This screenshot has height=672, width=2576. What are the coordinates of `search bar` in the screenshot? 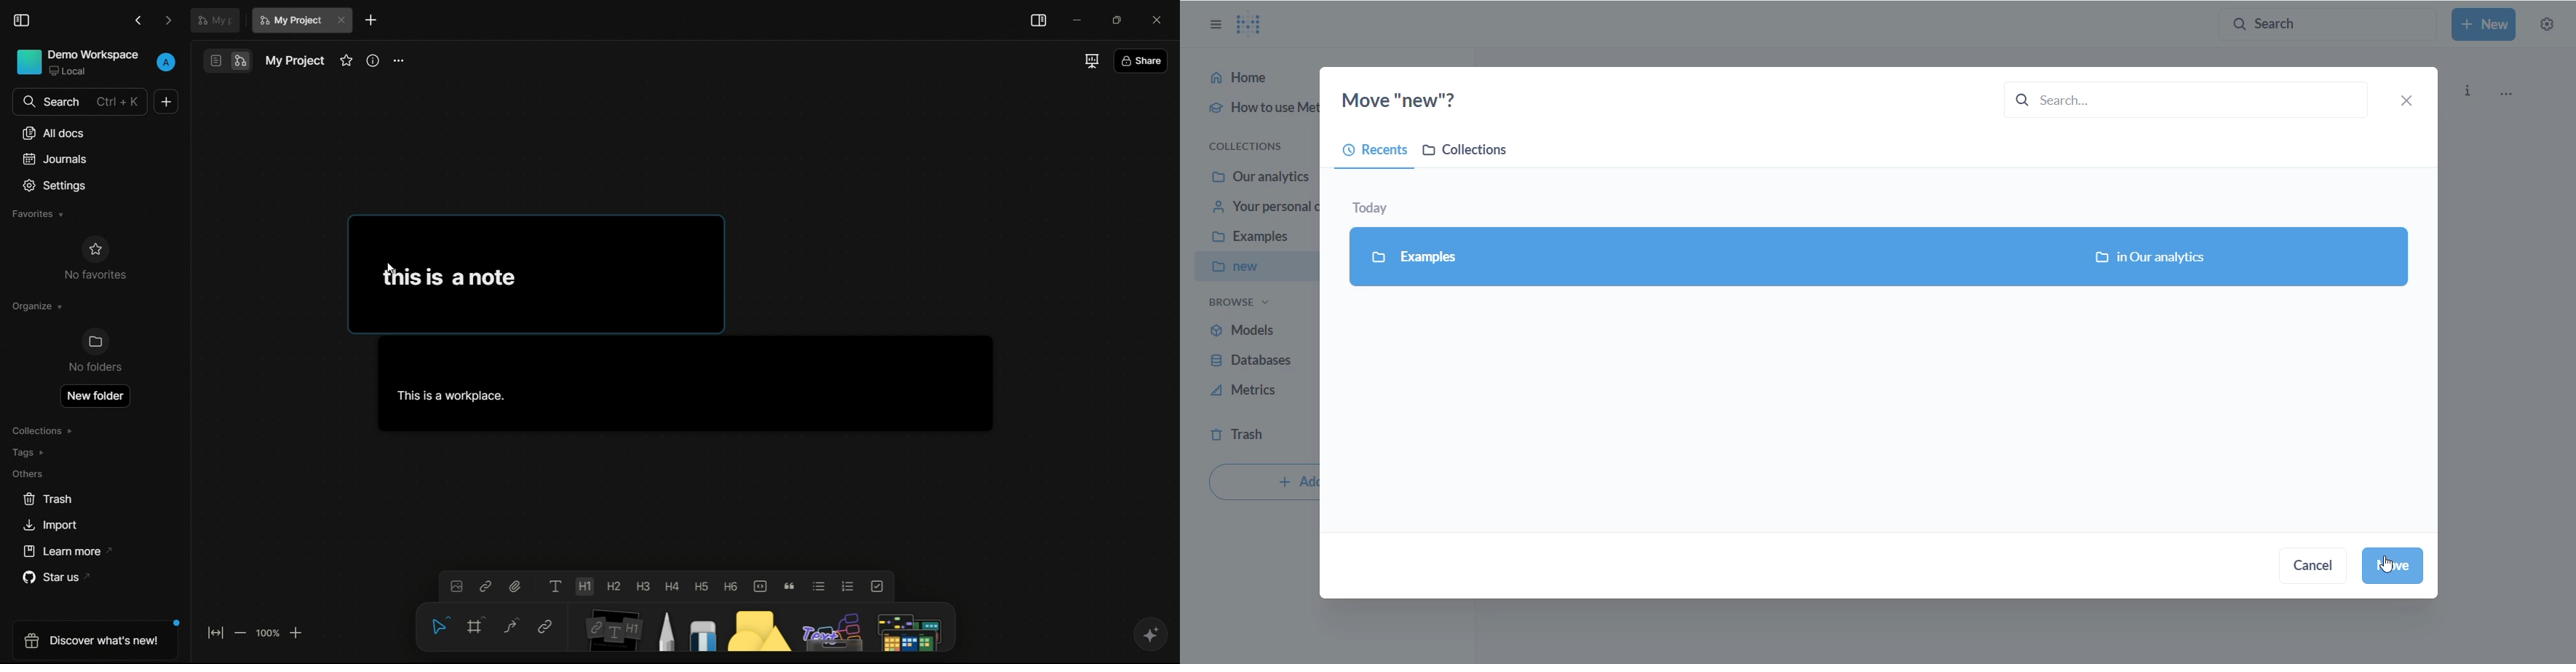 It's located at (79, 102).